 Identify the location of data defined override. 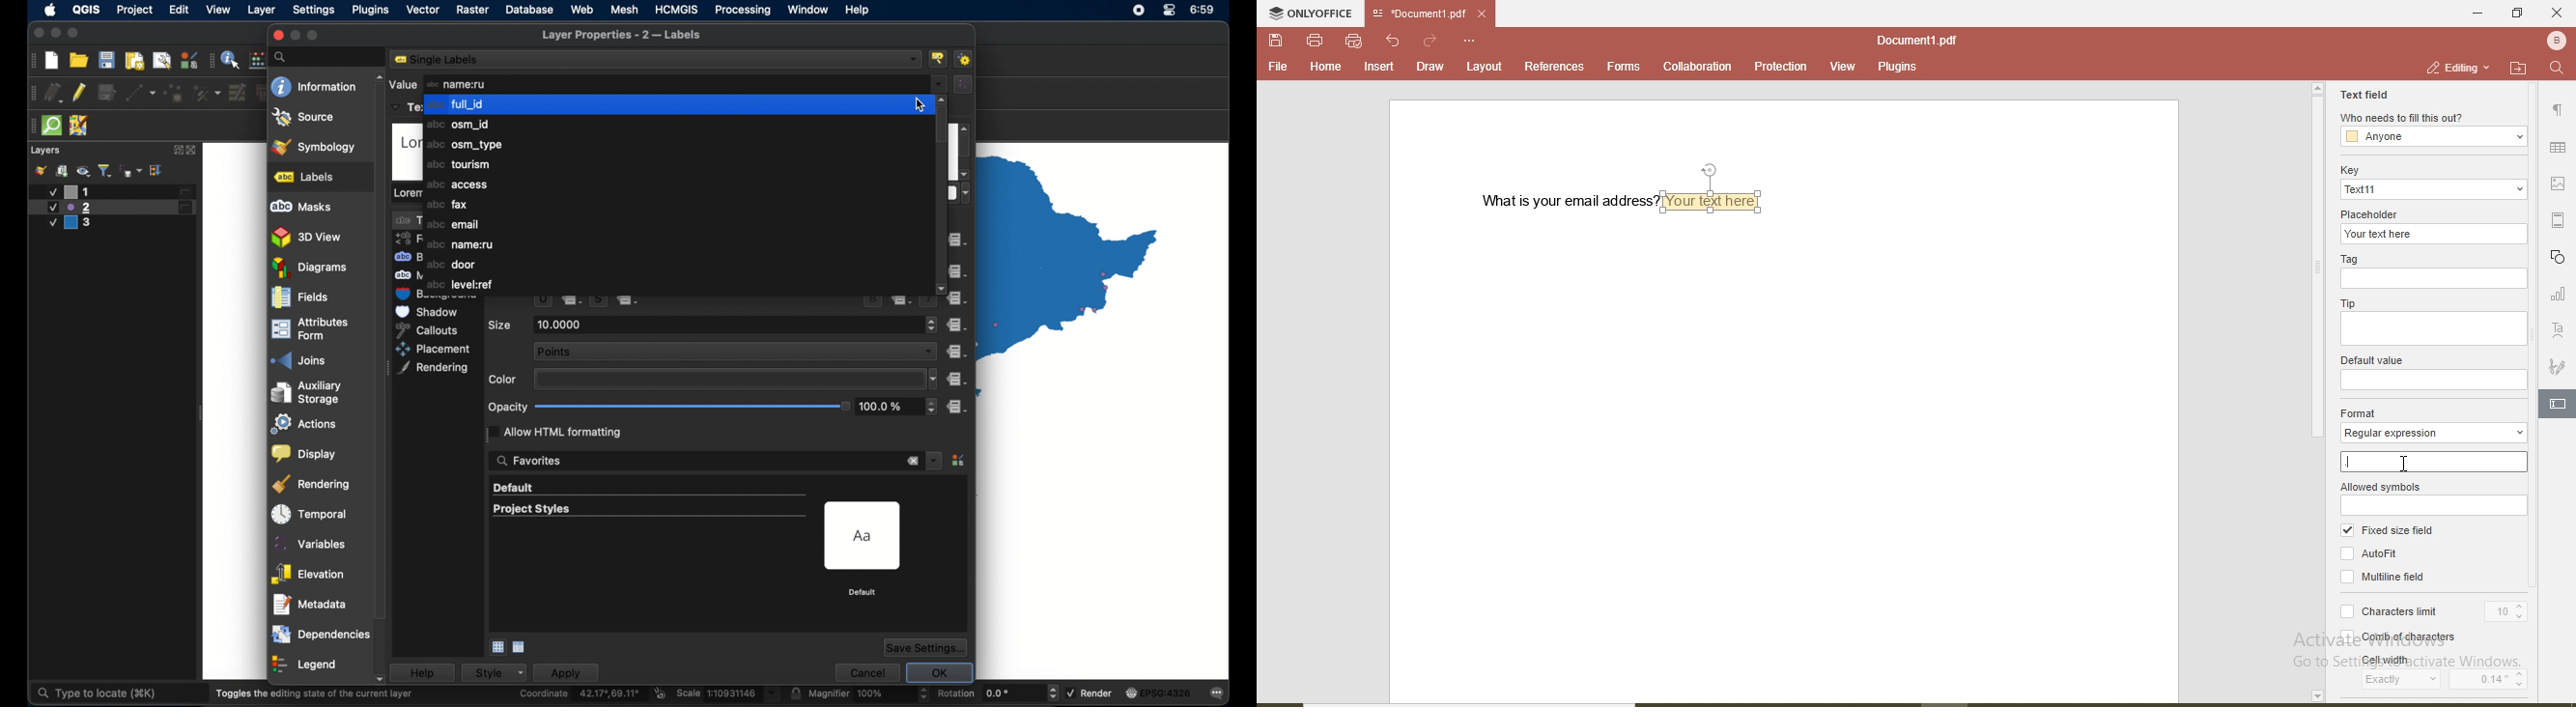
(956, 352).